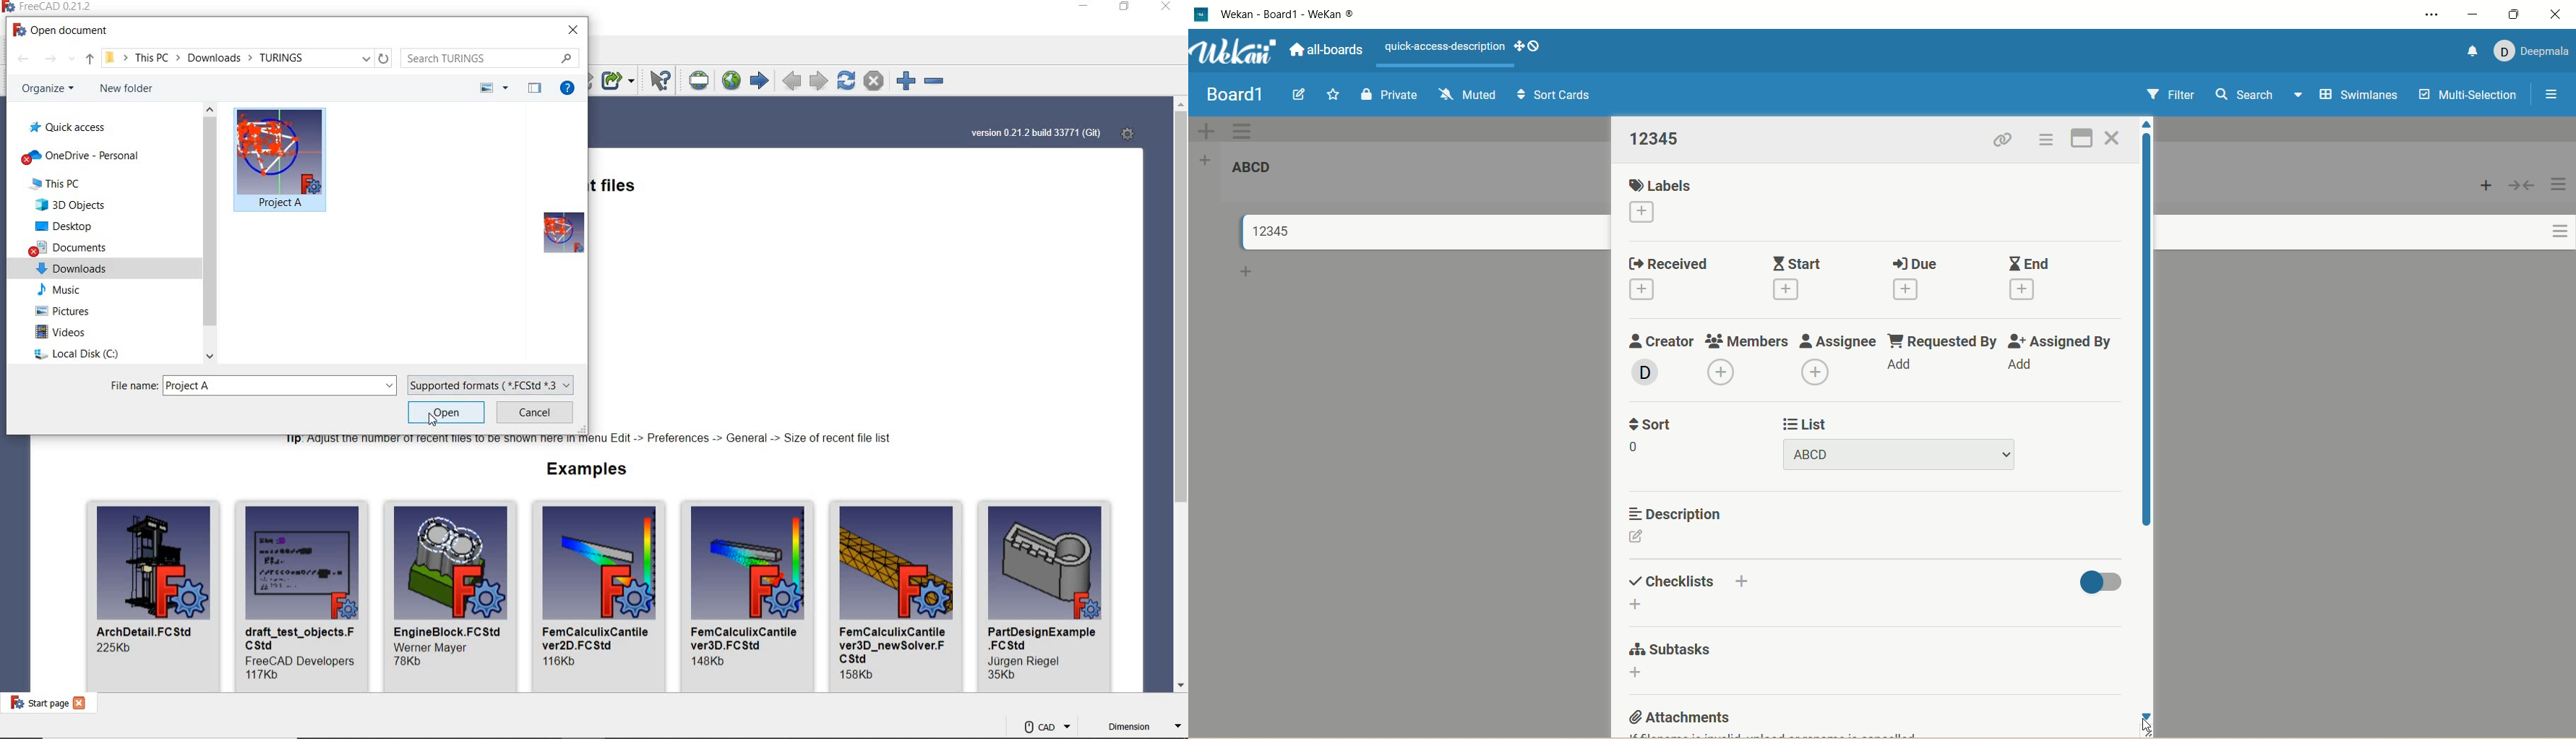 This screenshot has height=756, width=2576. What do you see at coordinates (2003, 141) in the screenshot?
I see `copy card link to clipboard` at bounding box center [2003, 141].